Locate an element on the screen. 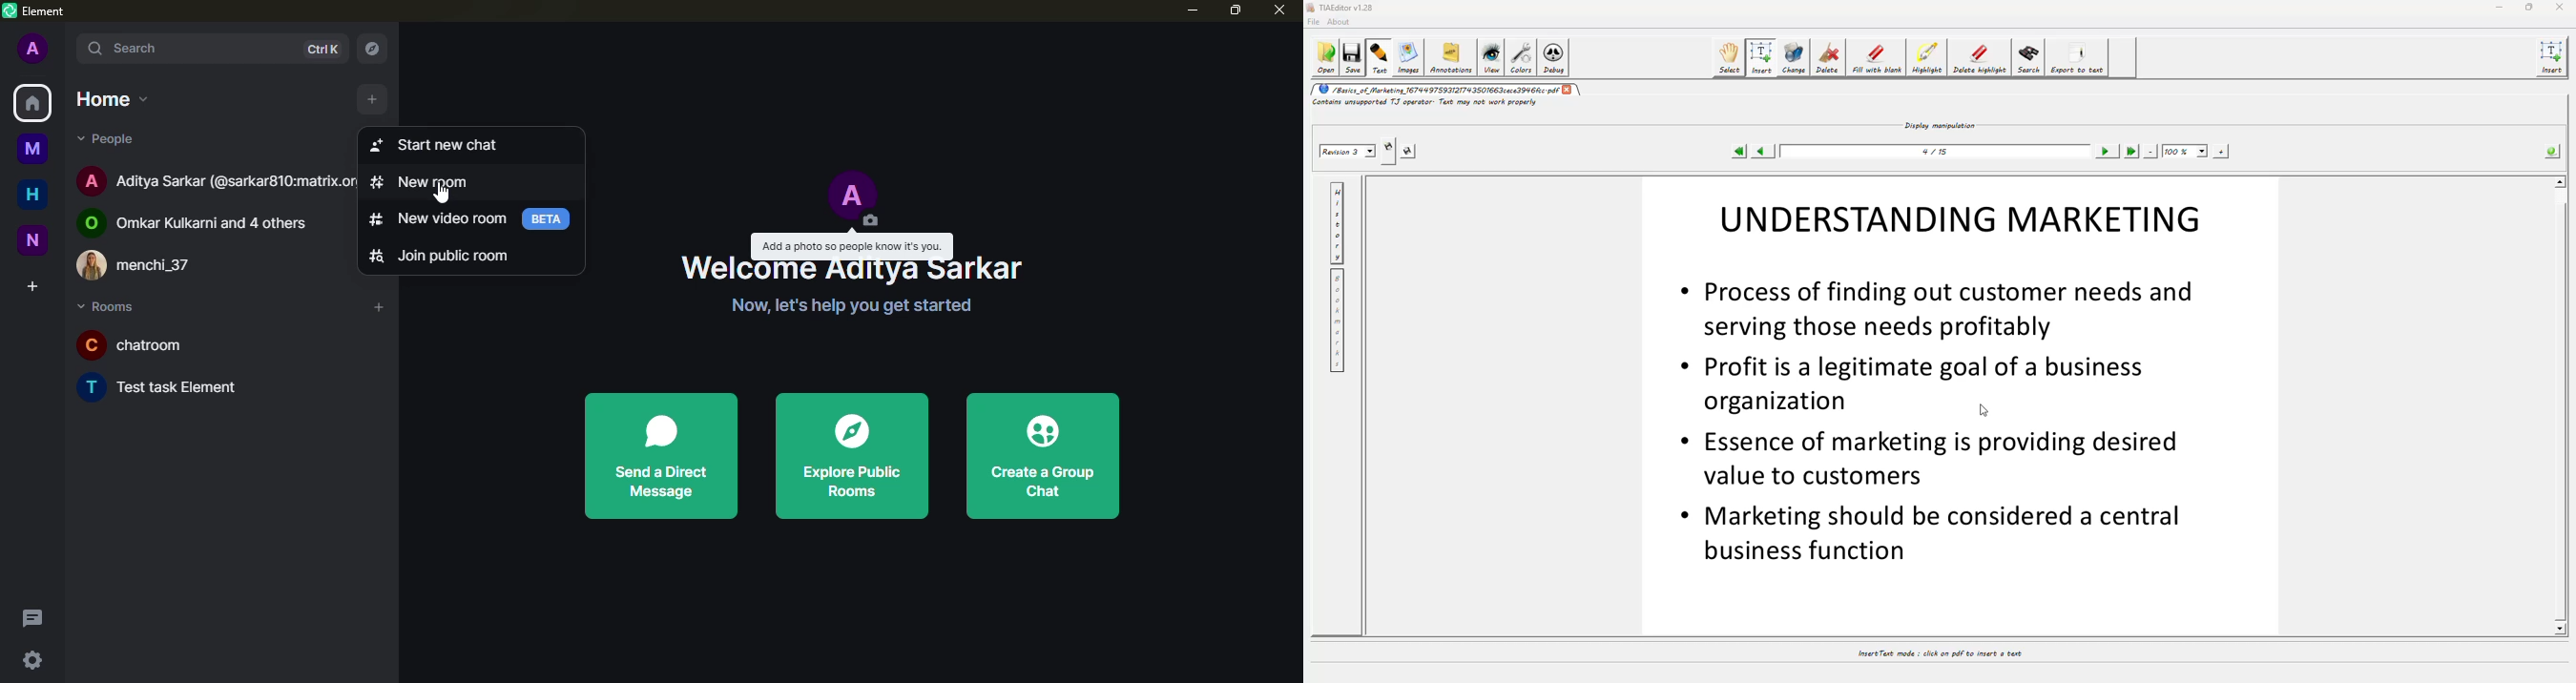 This screenshot has width=2576, height=700. new is located at coordinates (33, 239).